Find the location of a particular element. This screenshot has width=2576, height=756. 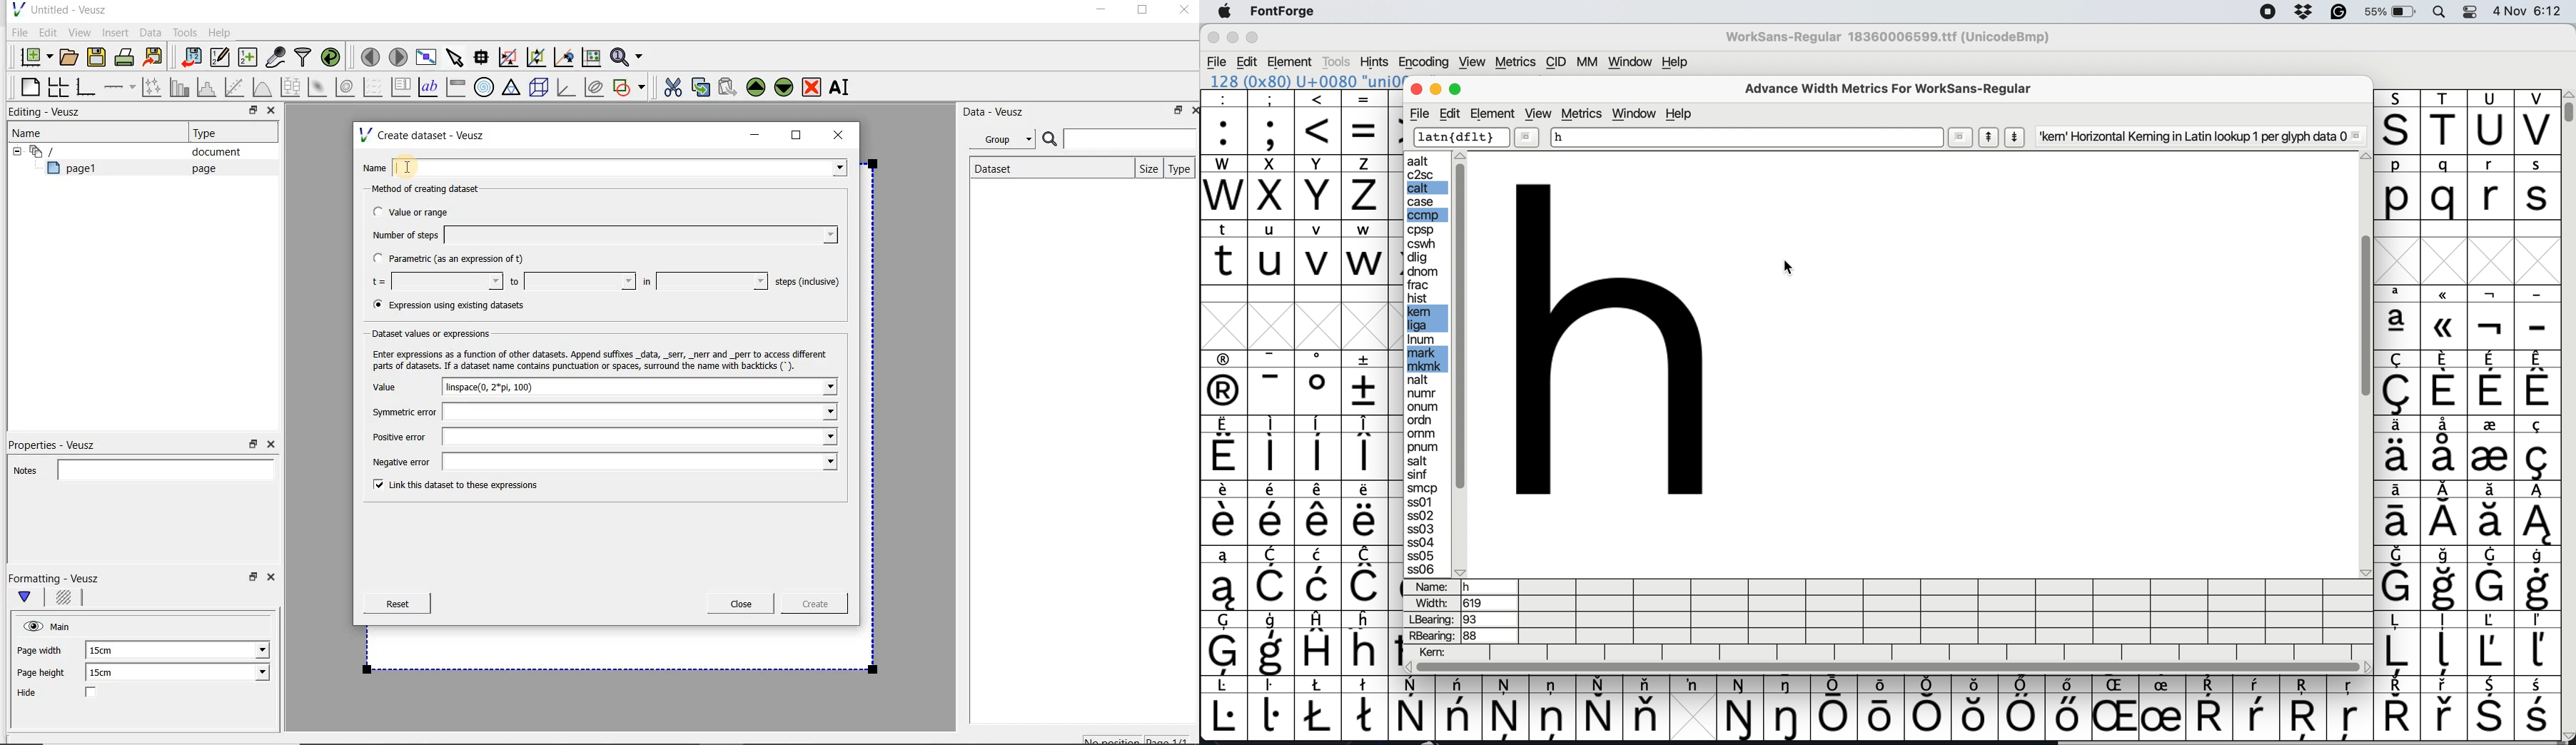

capture remote data is located at coordinates (276, 59).